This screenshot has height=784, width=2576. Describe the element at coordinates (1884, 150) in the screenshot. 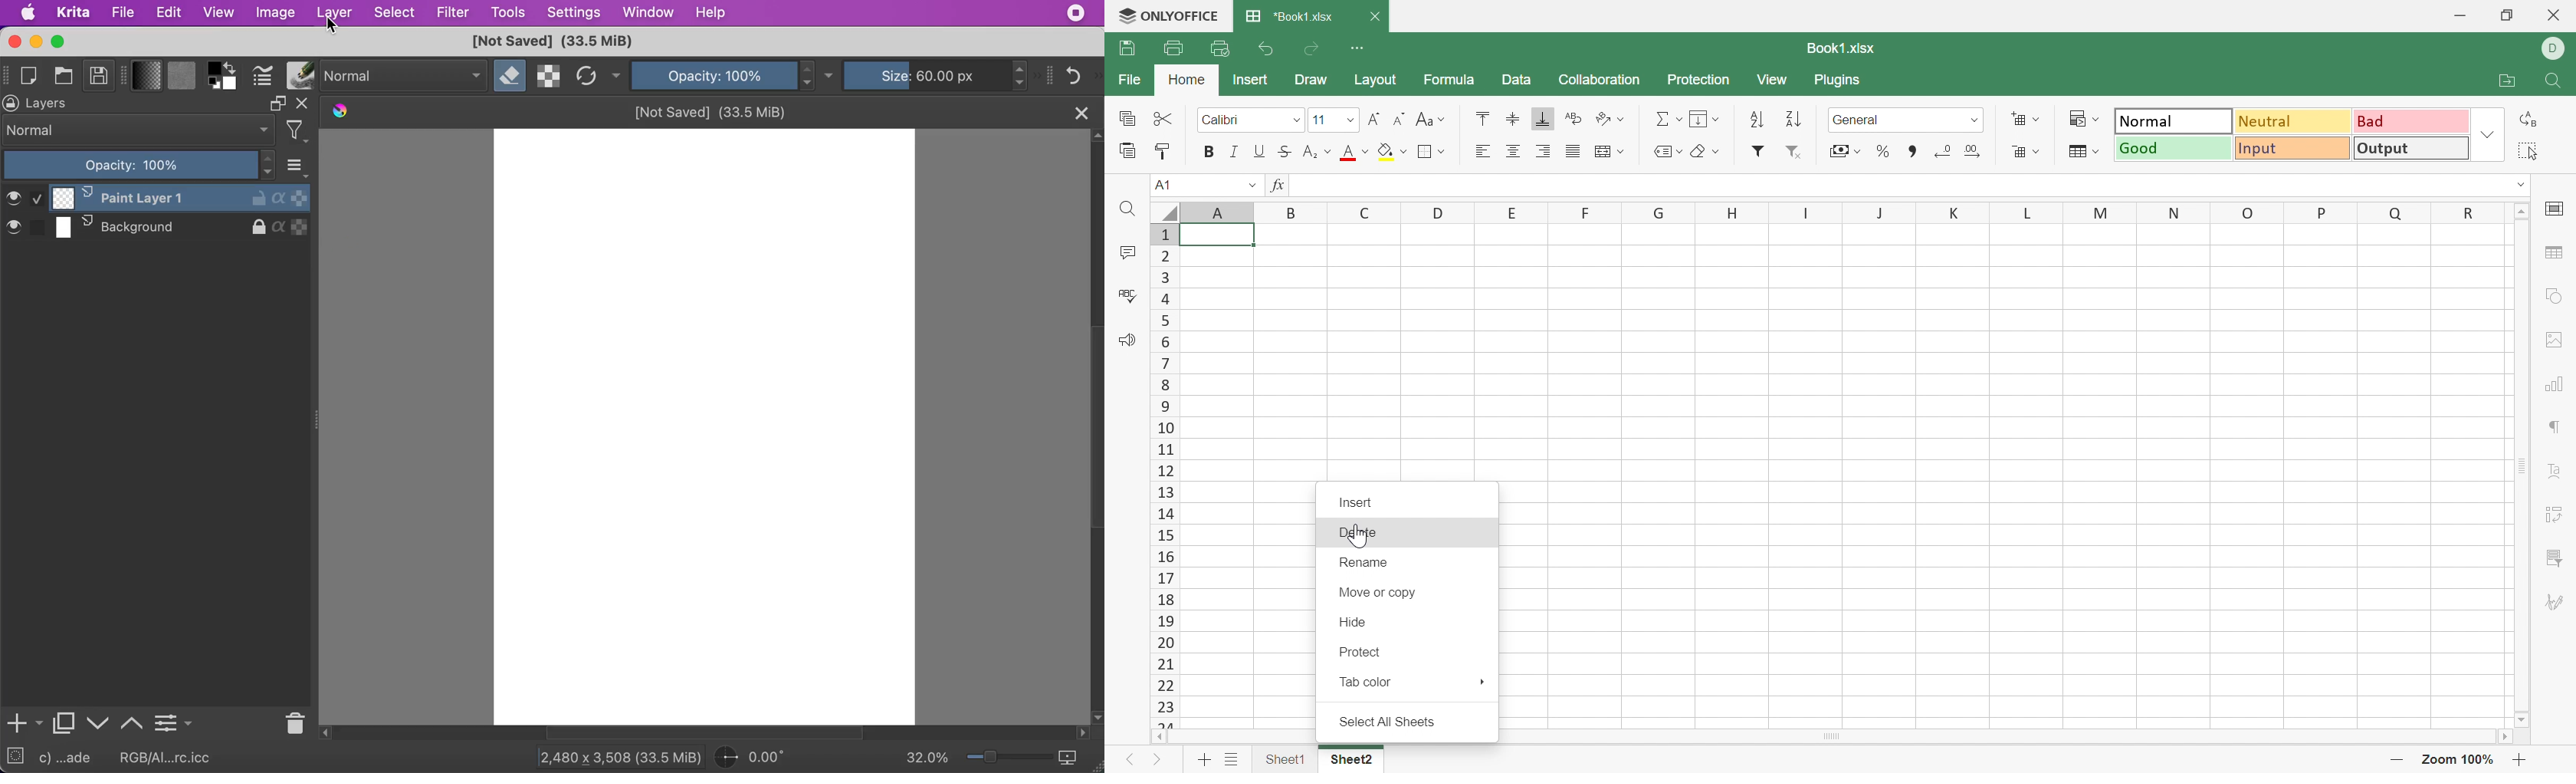

I see `Percentage style` at that location.